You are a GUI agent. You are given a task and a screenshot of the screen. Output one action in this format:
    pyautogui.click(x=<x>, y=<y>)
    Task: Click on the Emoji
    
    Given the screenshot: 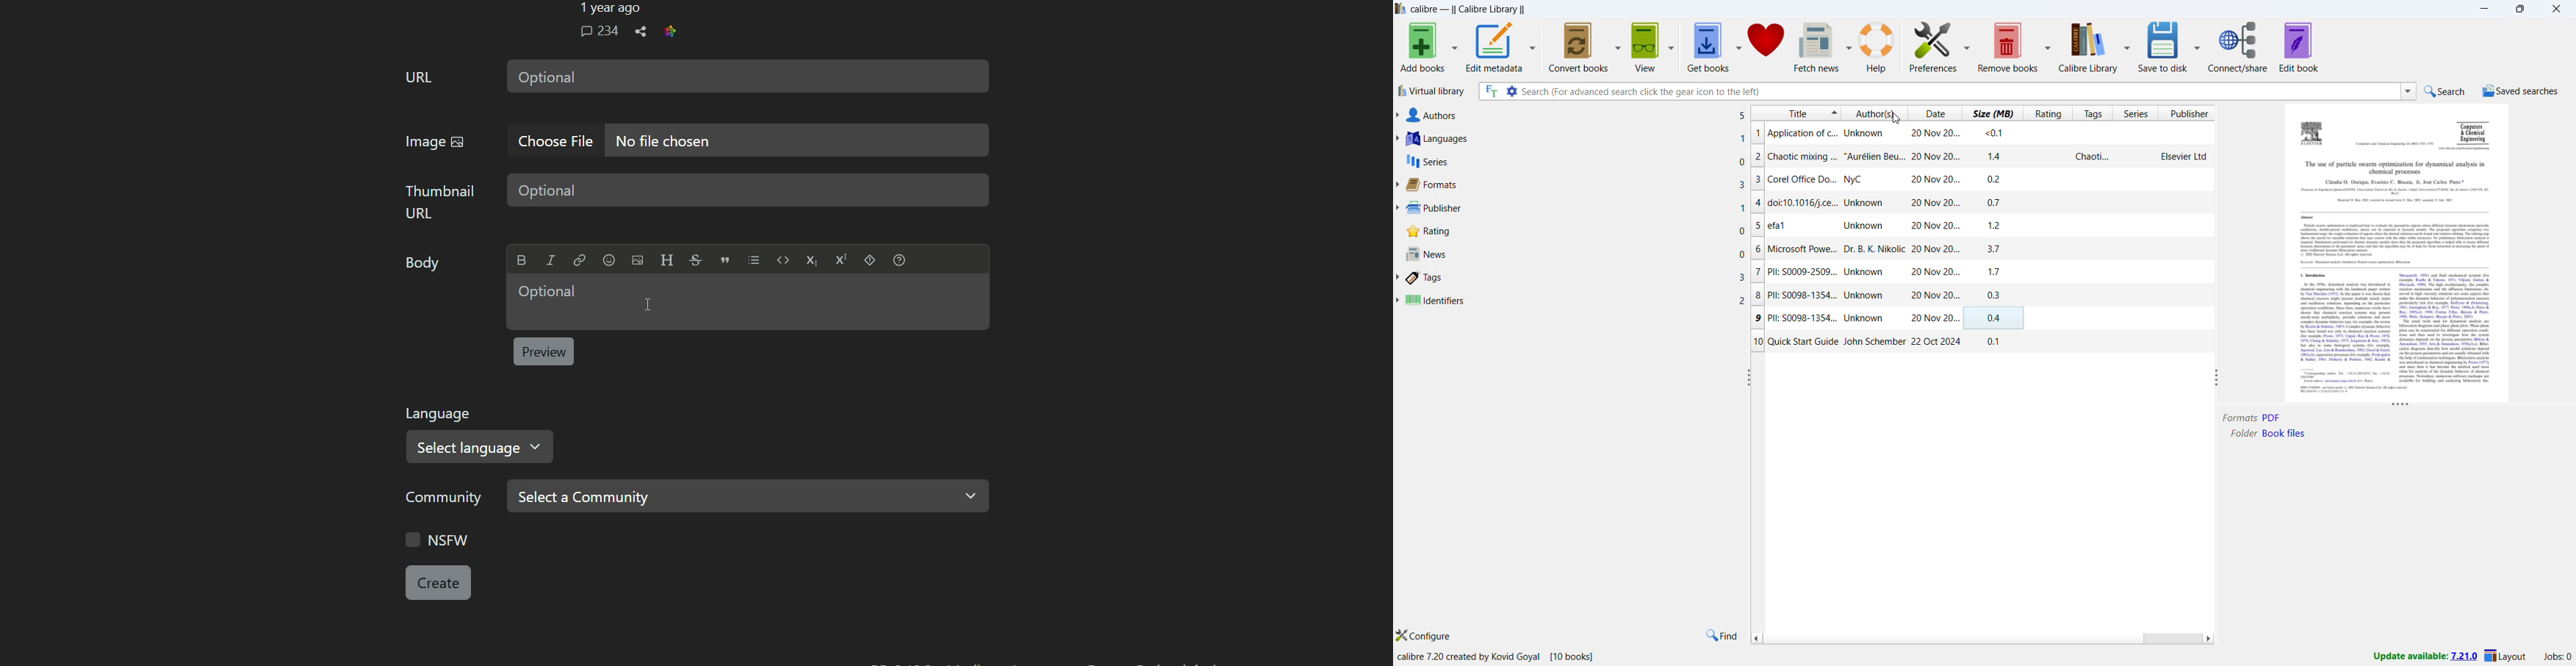 What is the action you would take?
    pyautogui.click(x=608, y=260)
    